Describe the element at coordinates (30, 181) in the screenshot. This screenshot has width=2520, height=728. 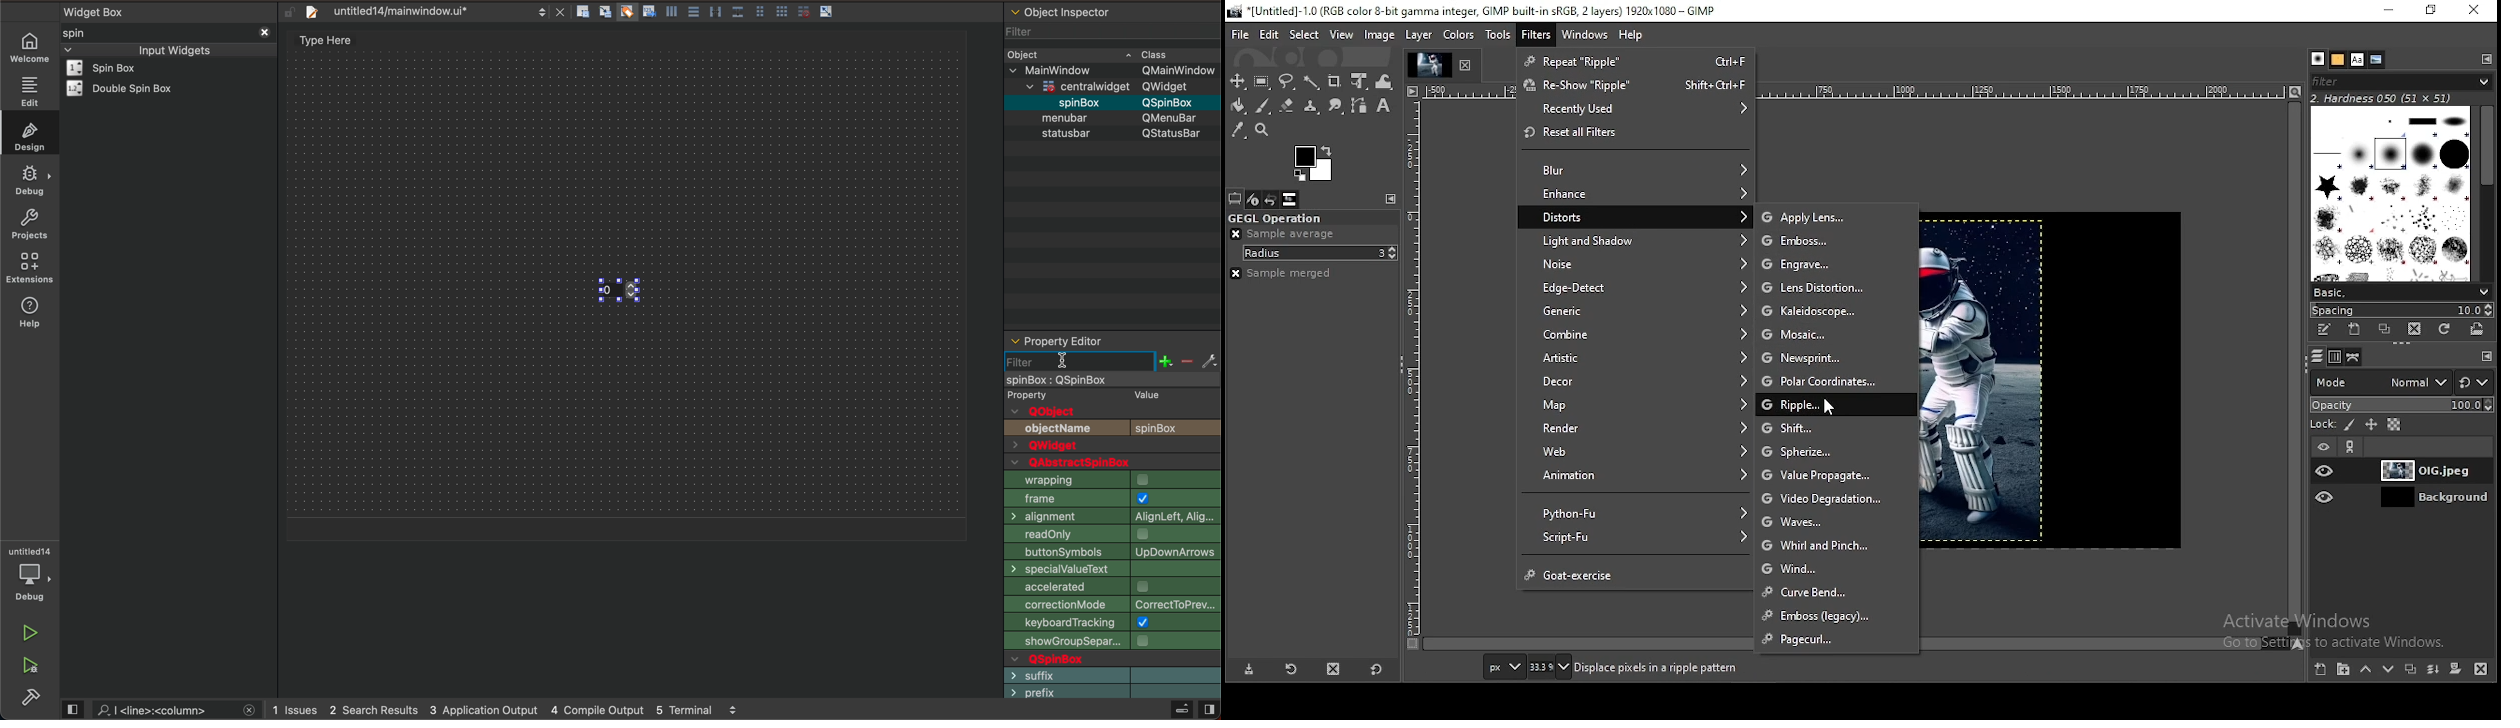
I see `debug` at that location.